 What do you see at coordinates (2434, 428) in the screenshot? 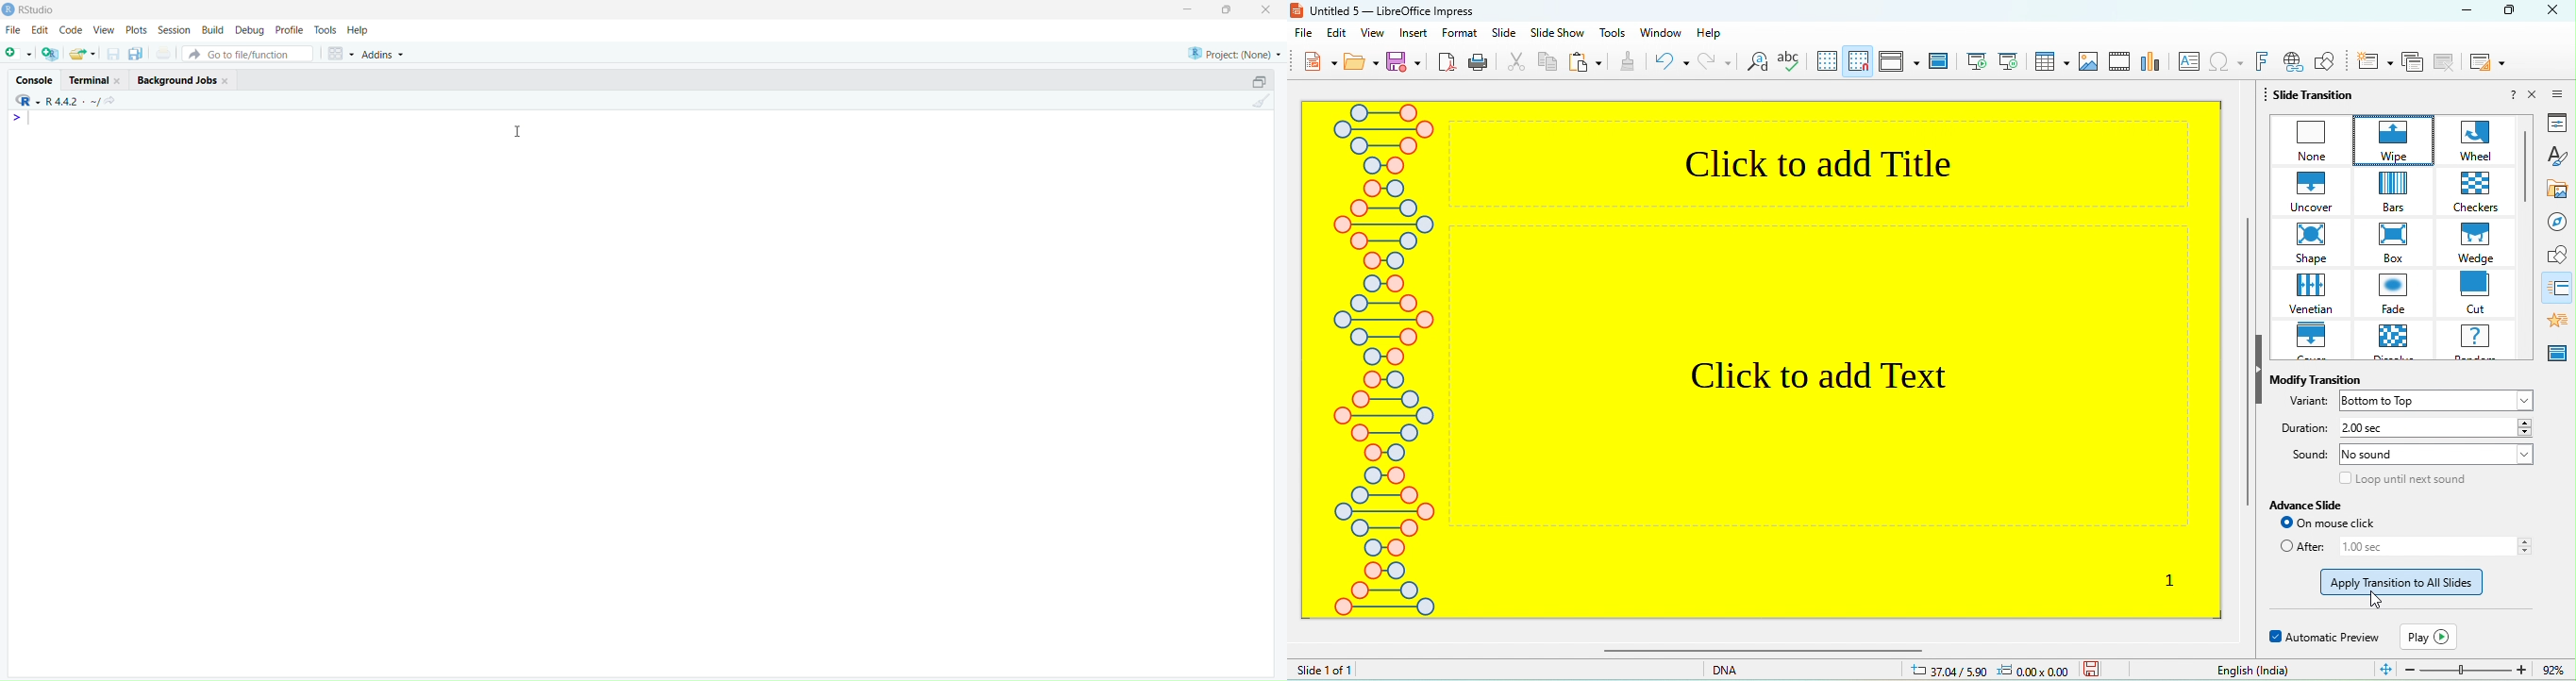
I see `2.00 sec` at bounding box center [2434, 428].